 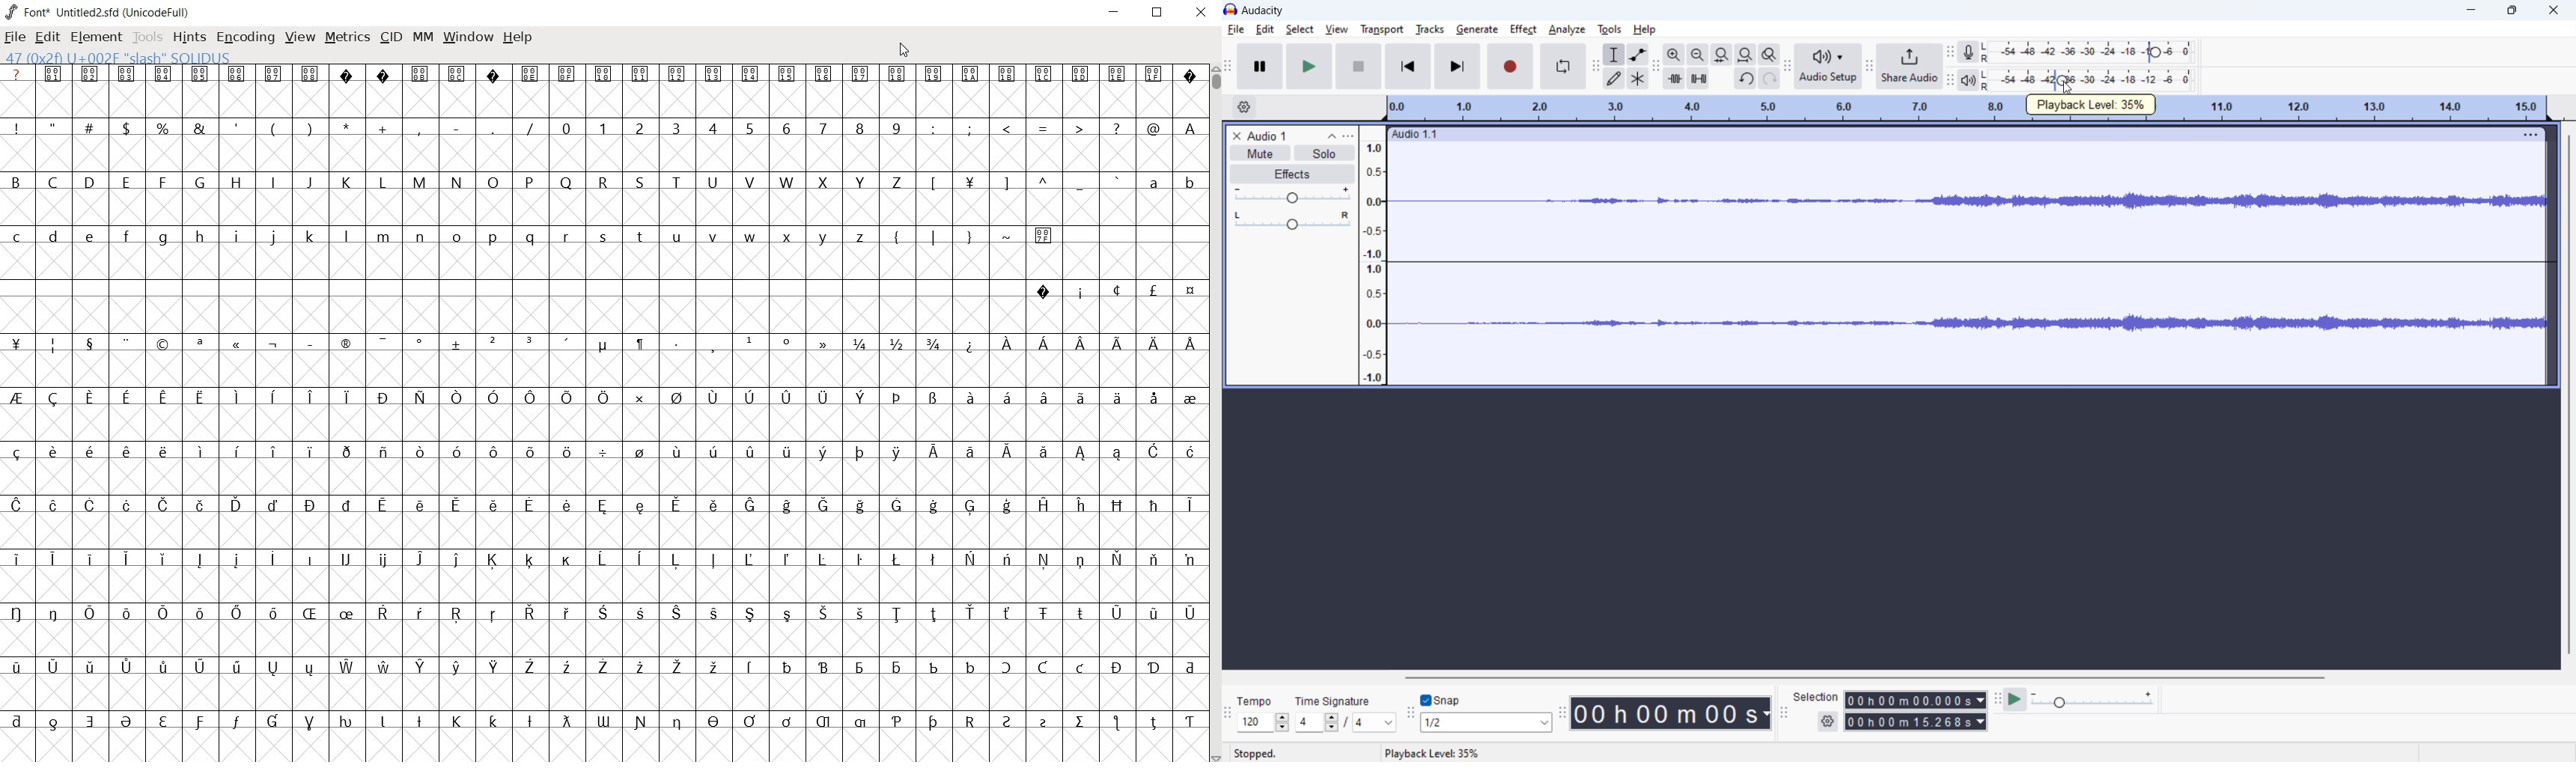 I want to click on multi tool, so click(x=1638, y=78).